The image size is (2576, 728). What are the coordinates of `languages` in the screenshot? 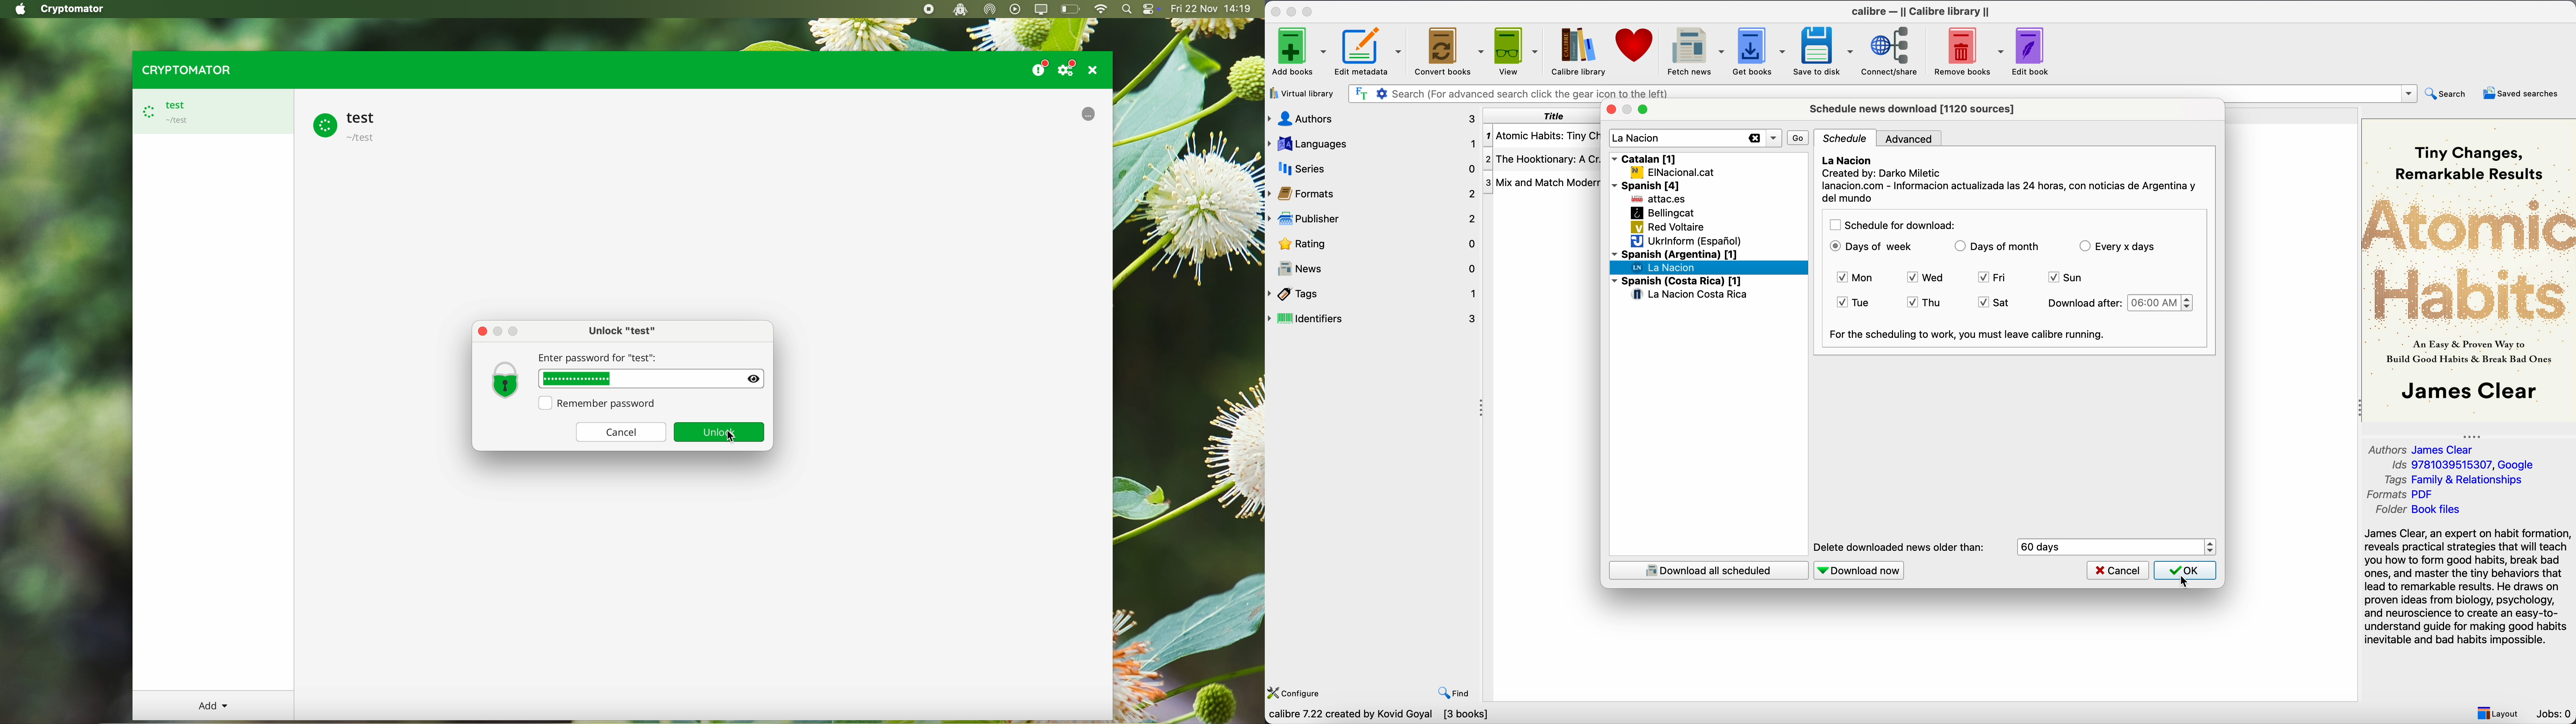 It's located at (1373, 144).